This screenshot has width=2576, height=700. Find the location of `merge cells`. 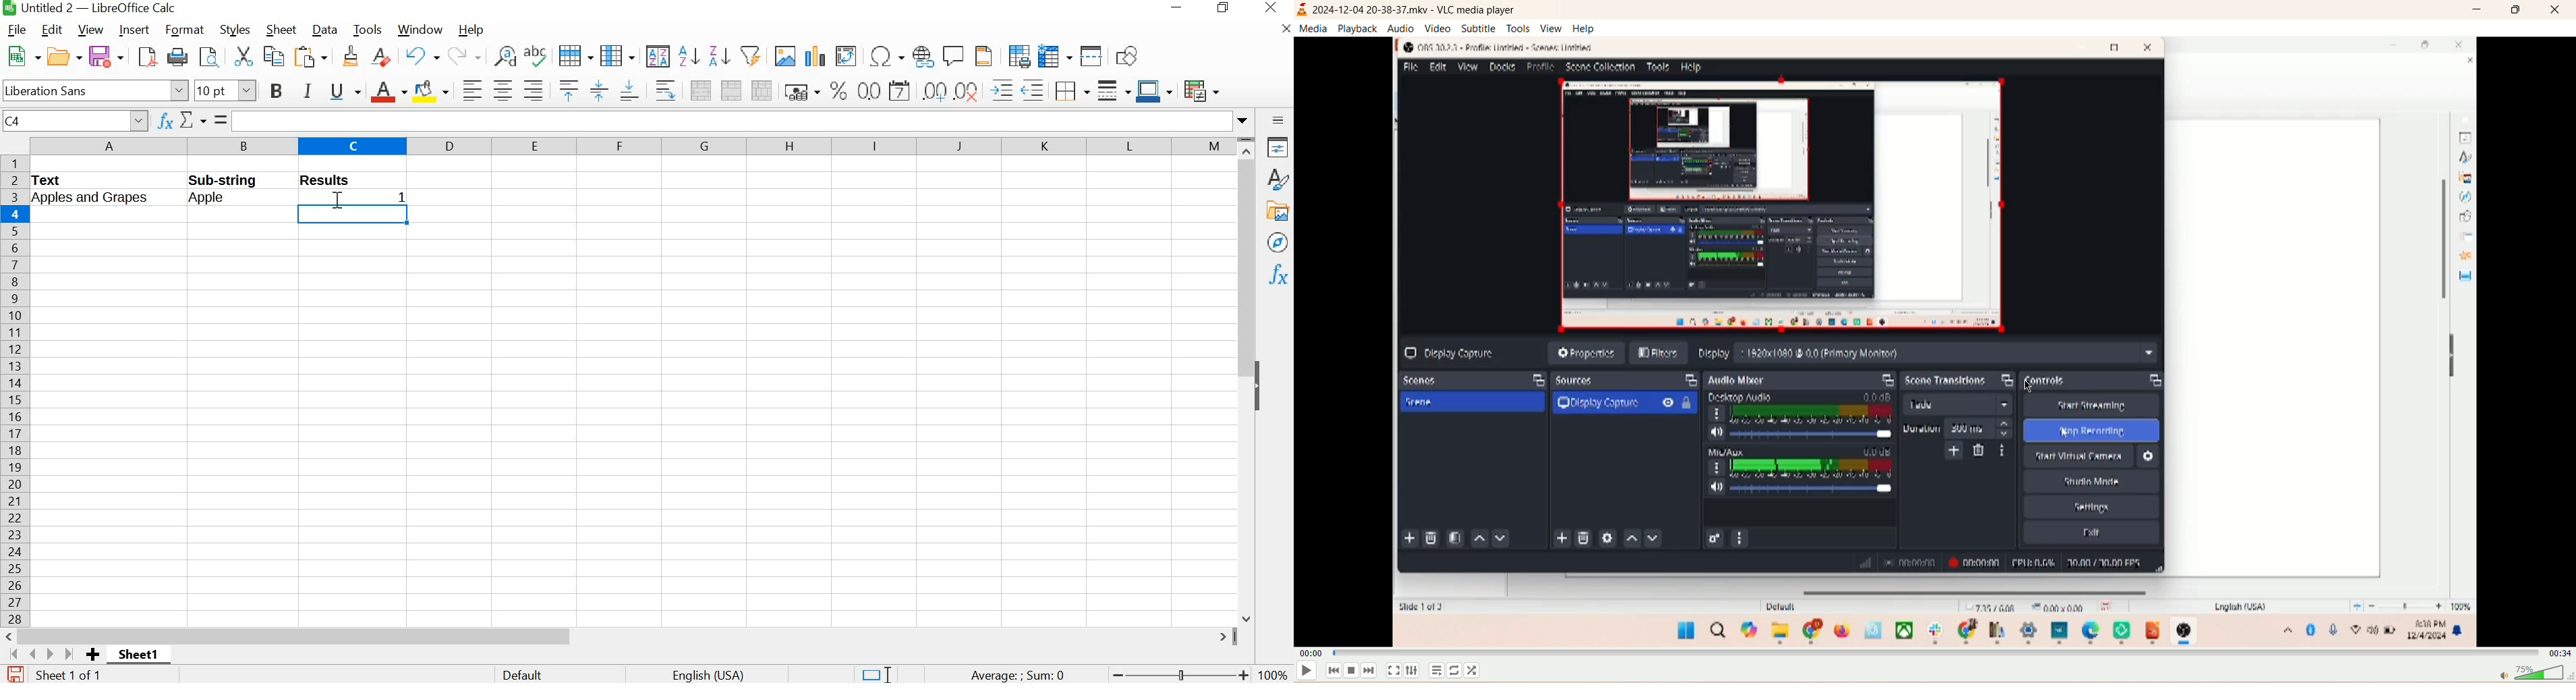

merge cells is located at coordinates (731, 89).